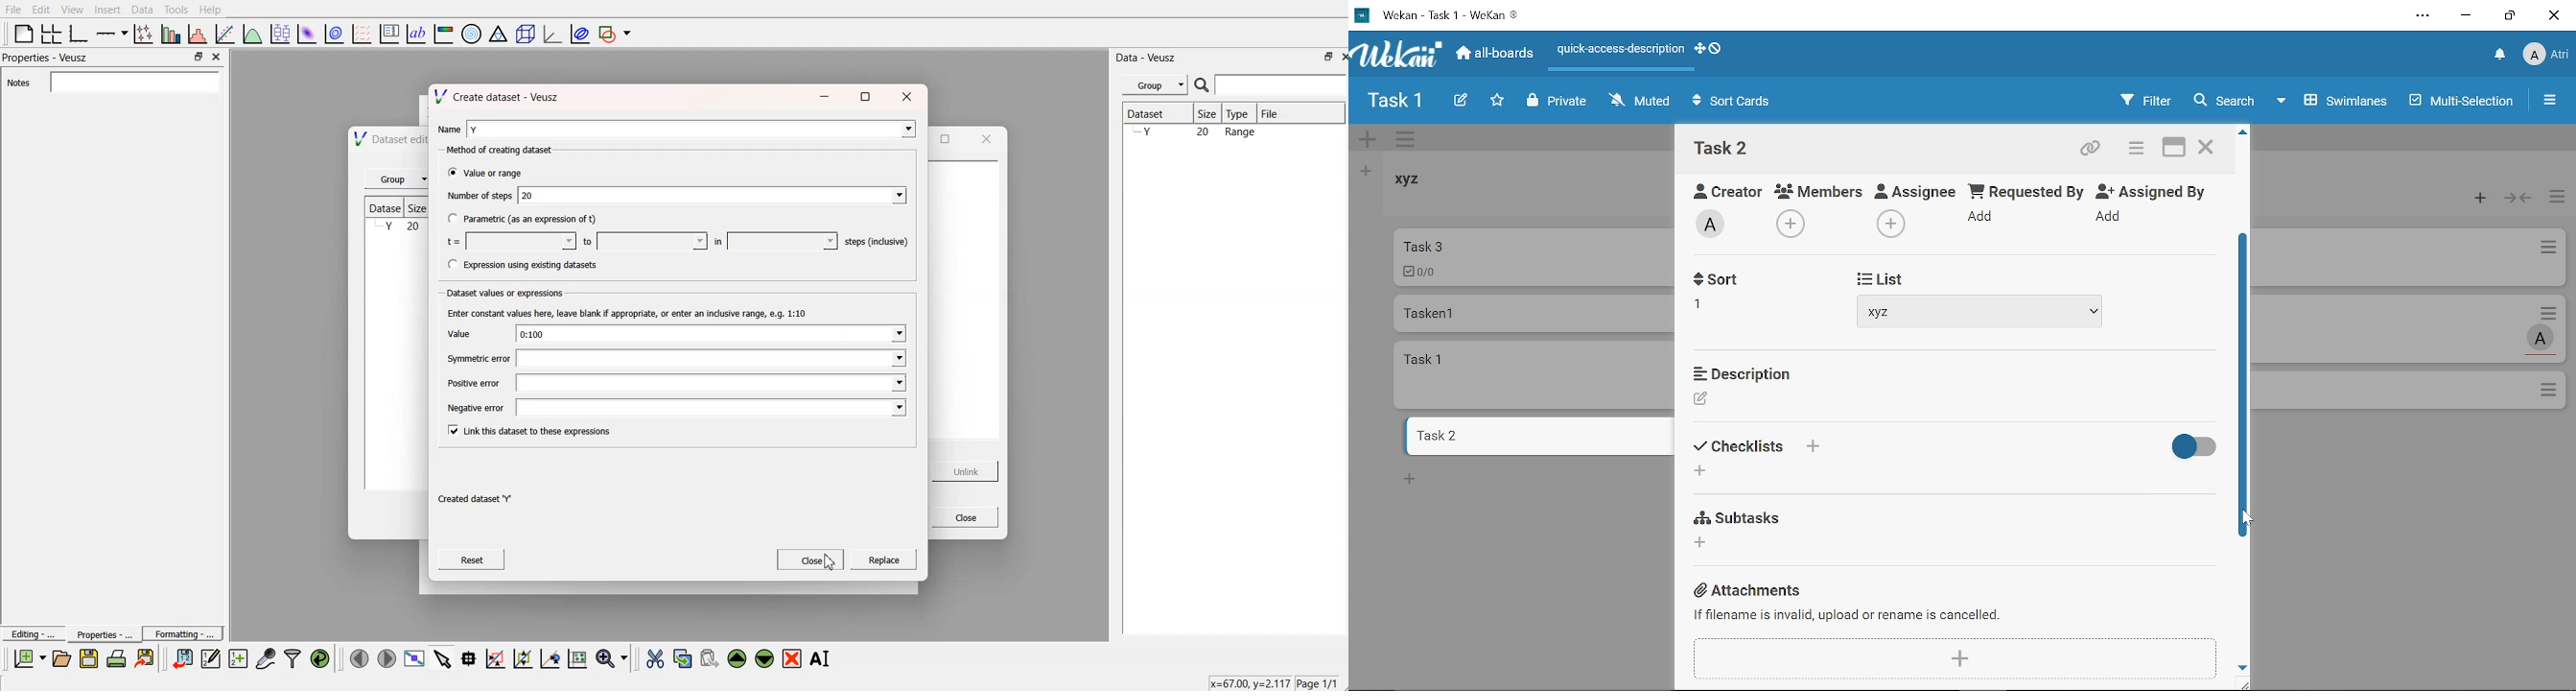 The height and width of the screenshot is (700, 2576). What do you see at coordinates (322, 657) in the screenshot?
I see `reload linked datasets` at bounding box center [322, 657].